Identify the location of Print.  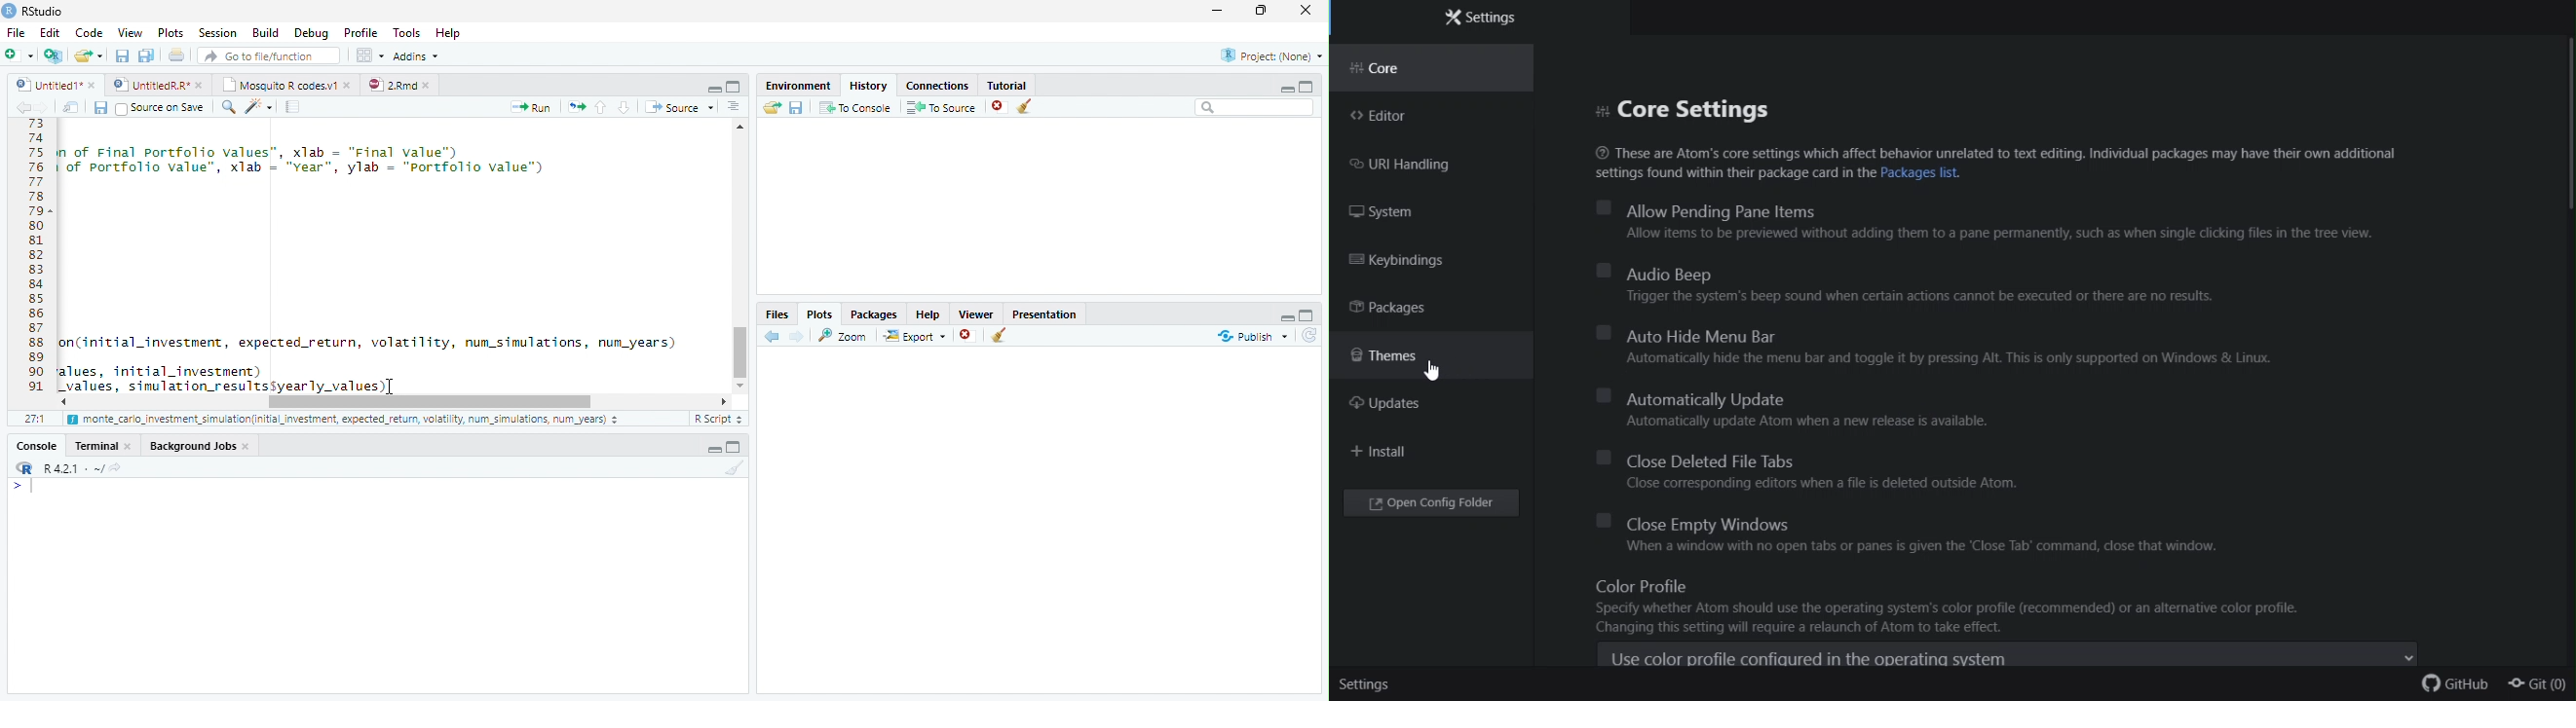
(176, 55).